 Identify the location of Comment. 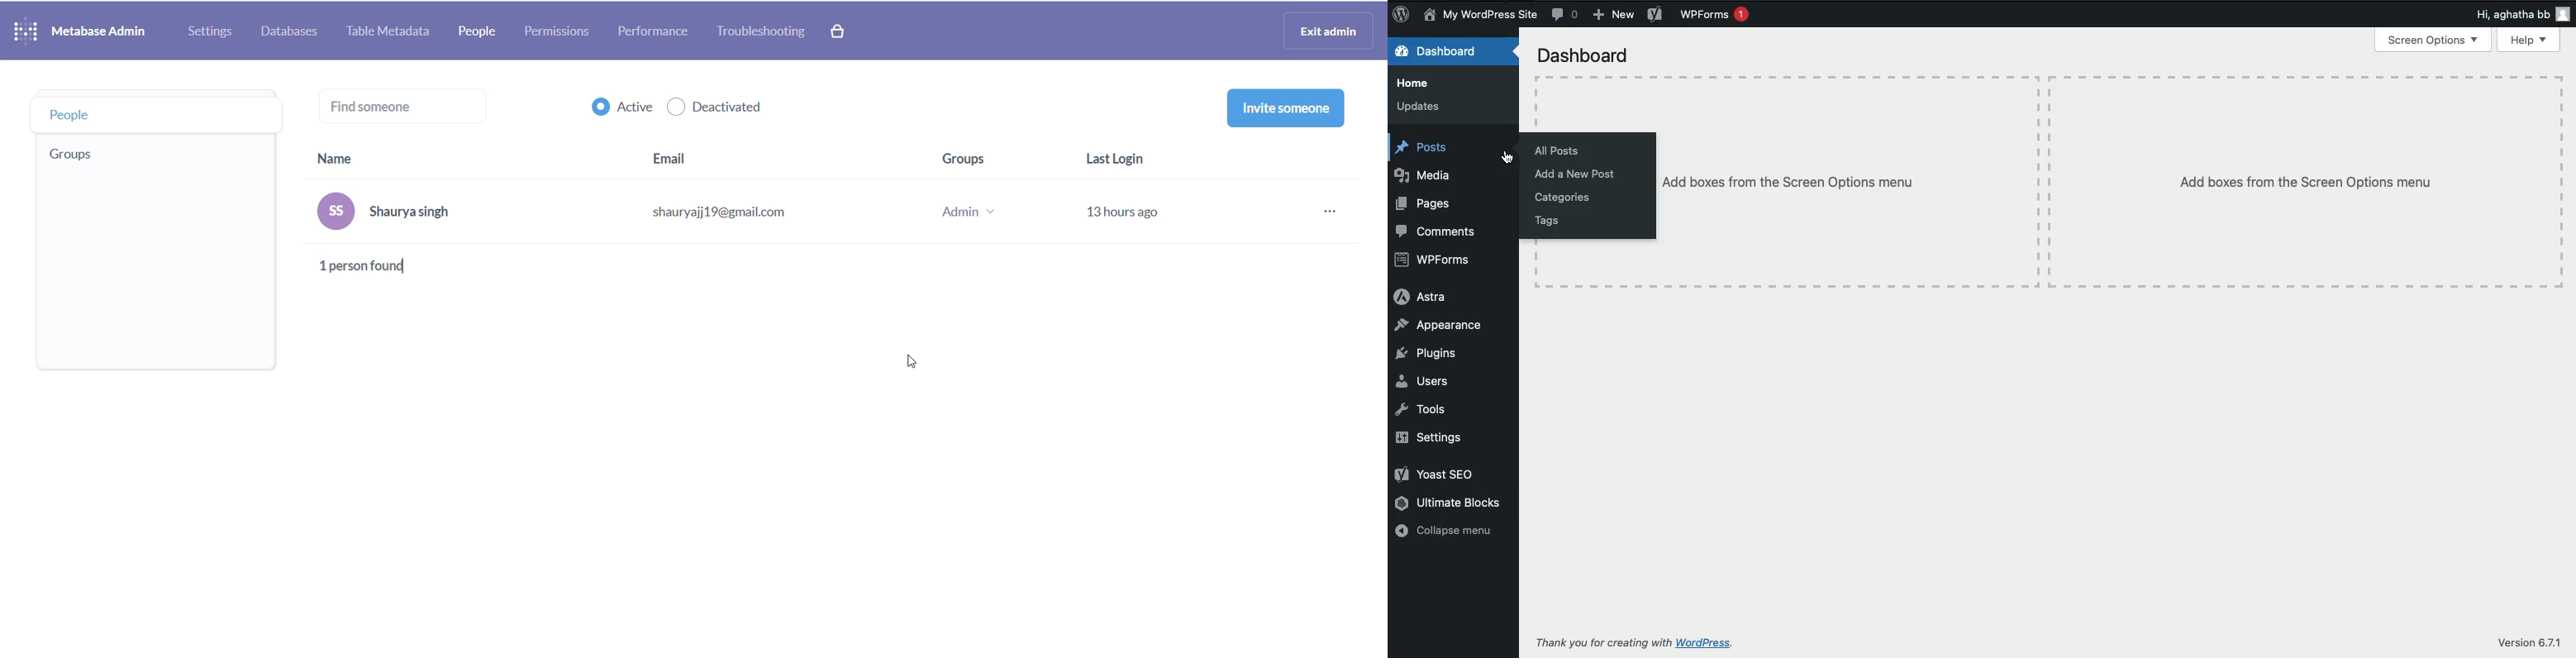
(1566, 15).